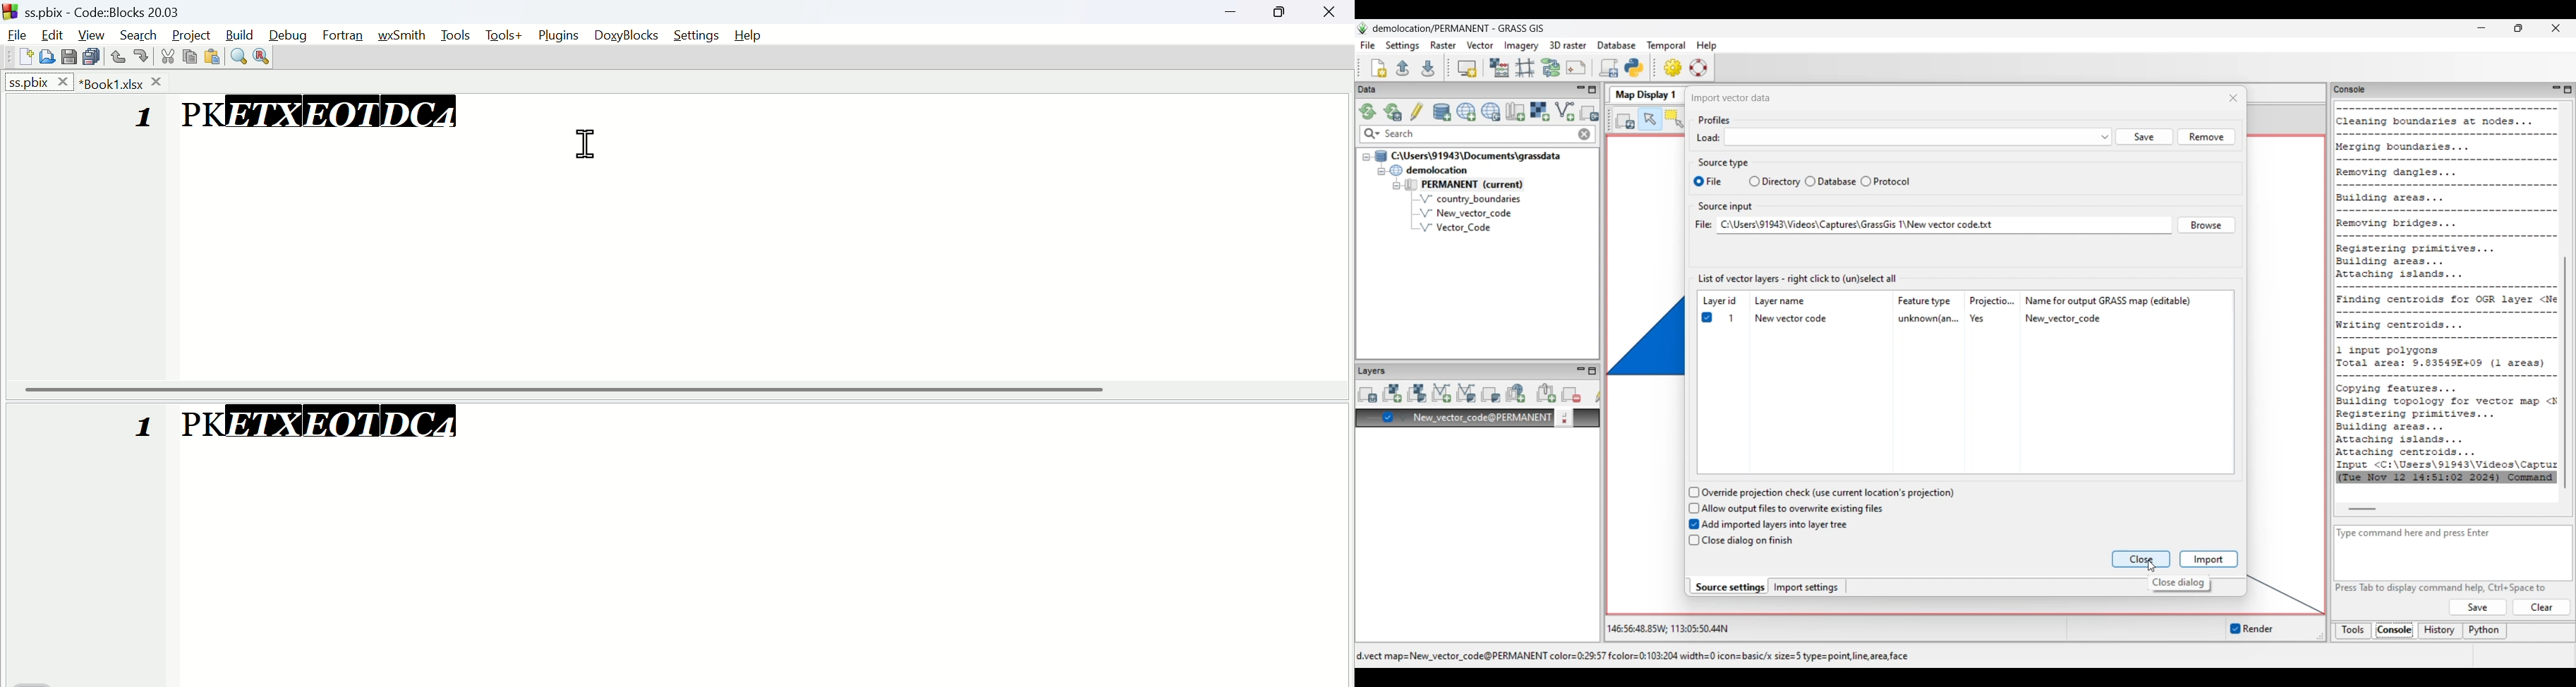  I want to click on Search, so click(138, 33).